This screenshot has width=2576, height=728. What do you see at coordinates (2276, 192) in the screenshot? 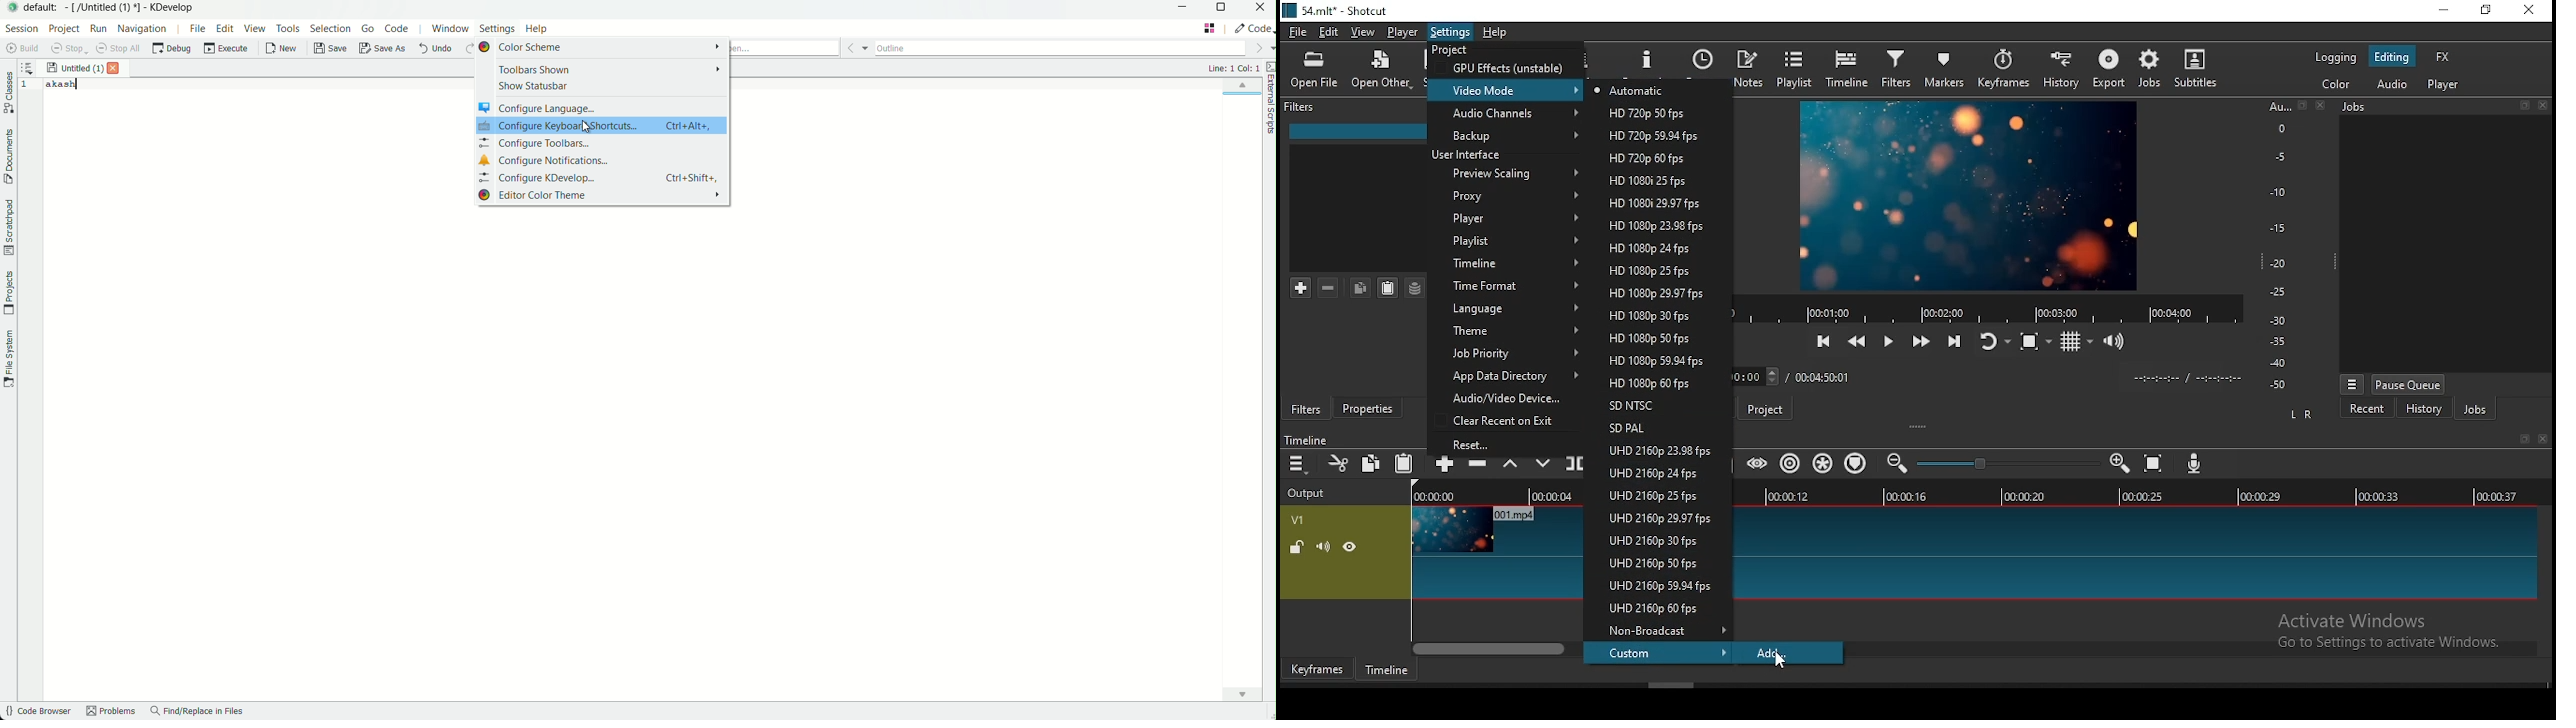
I see `-10` at bounding box center [2276, 192].